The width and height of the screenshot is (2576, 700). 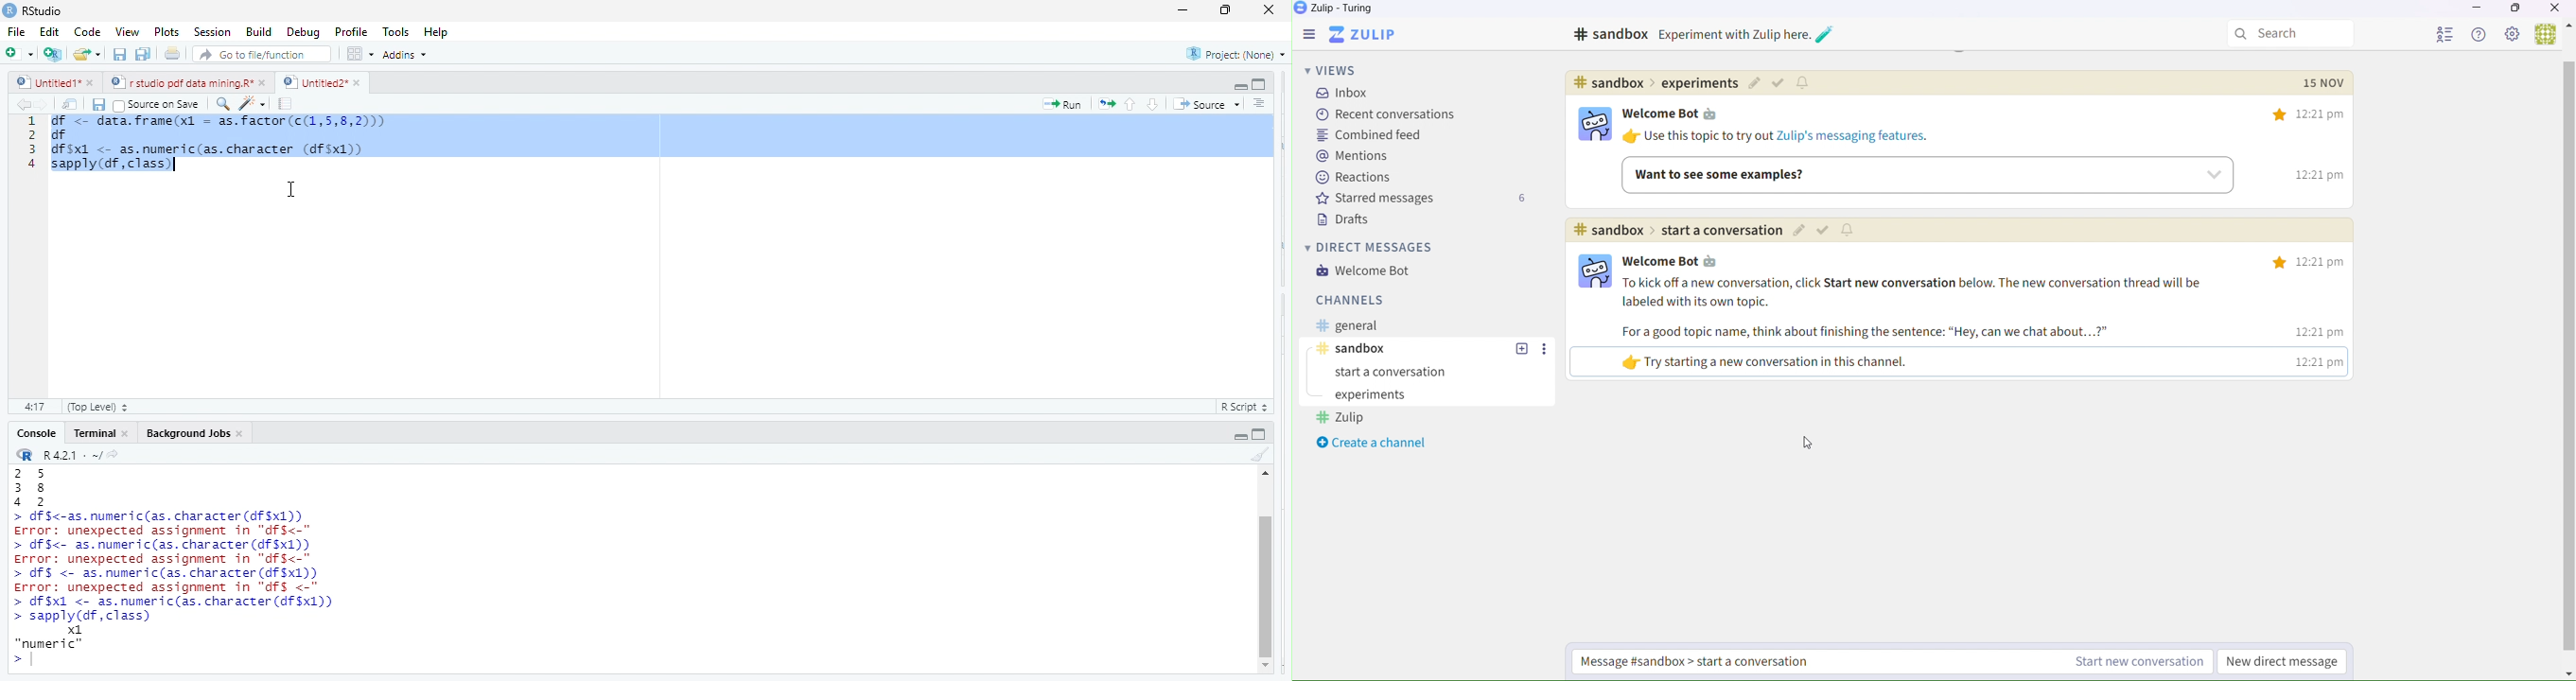 I want to click on file, so click(x=19, y=32).